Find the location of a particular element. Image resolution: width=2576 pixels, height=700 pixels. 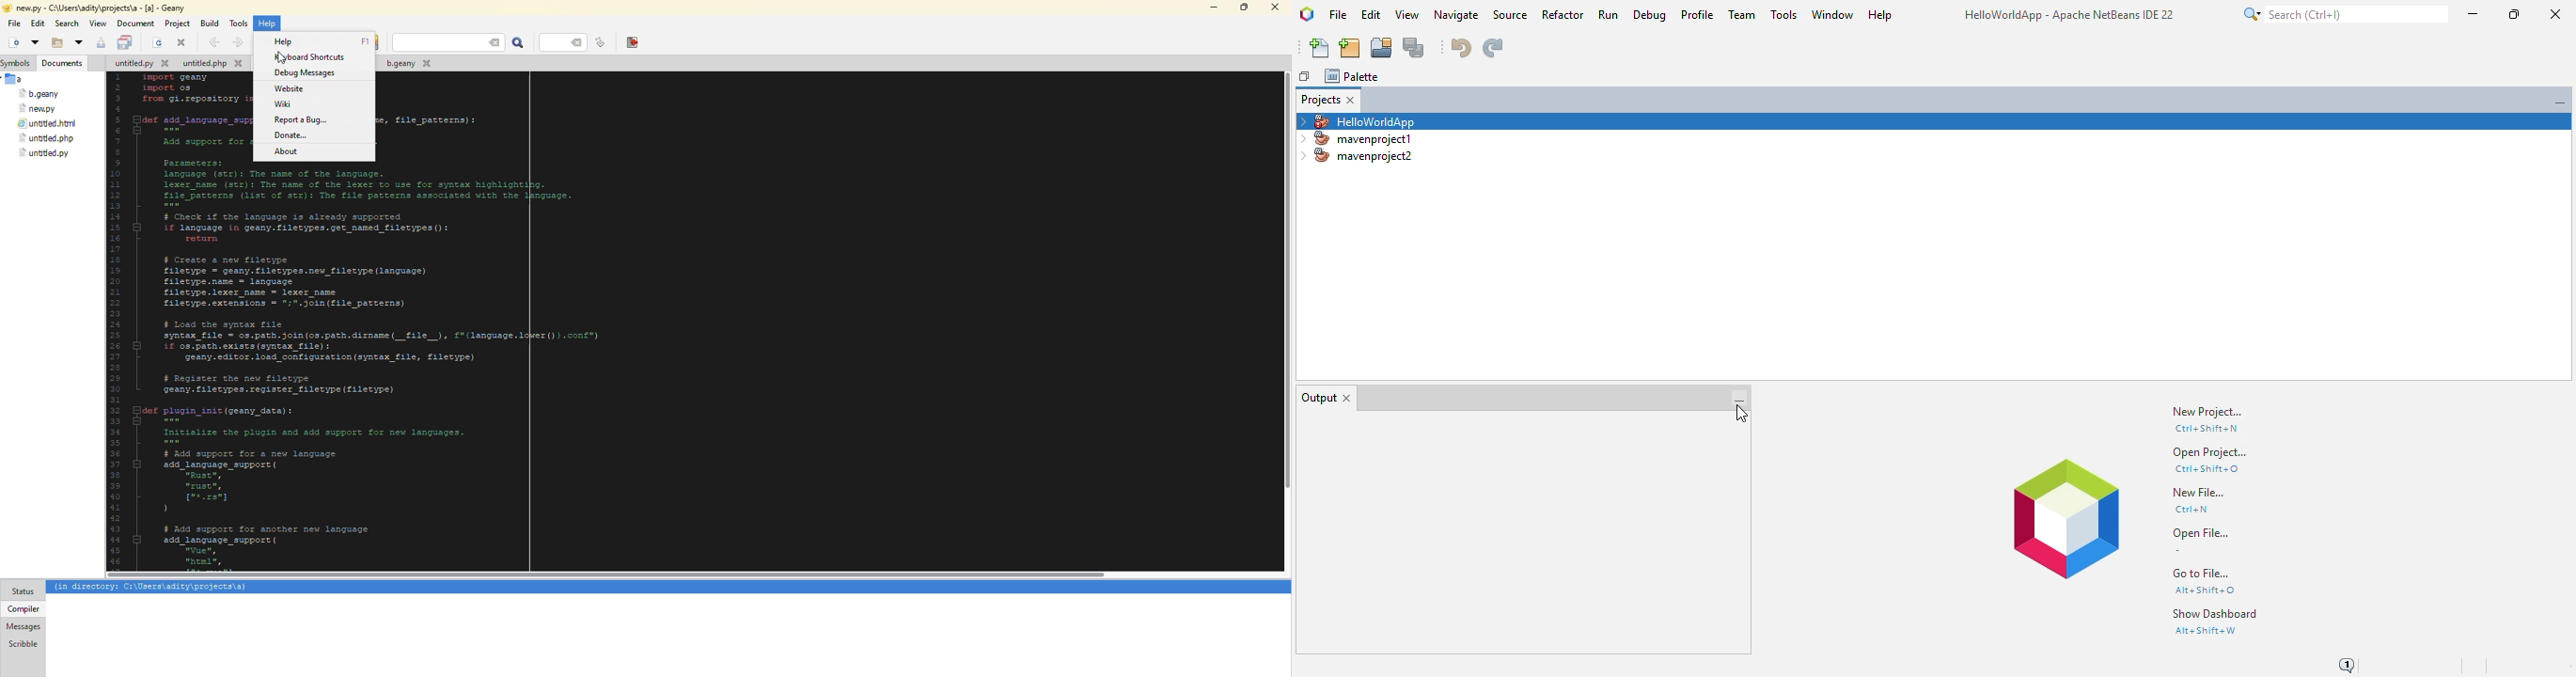

close window is located at coordinates (1348, 398).